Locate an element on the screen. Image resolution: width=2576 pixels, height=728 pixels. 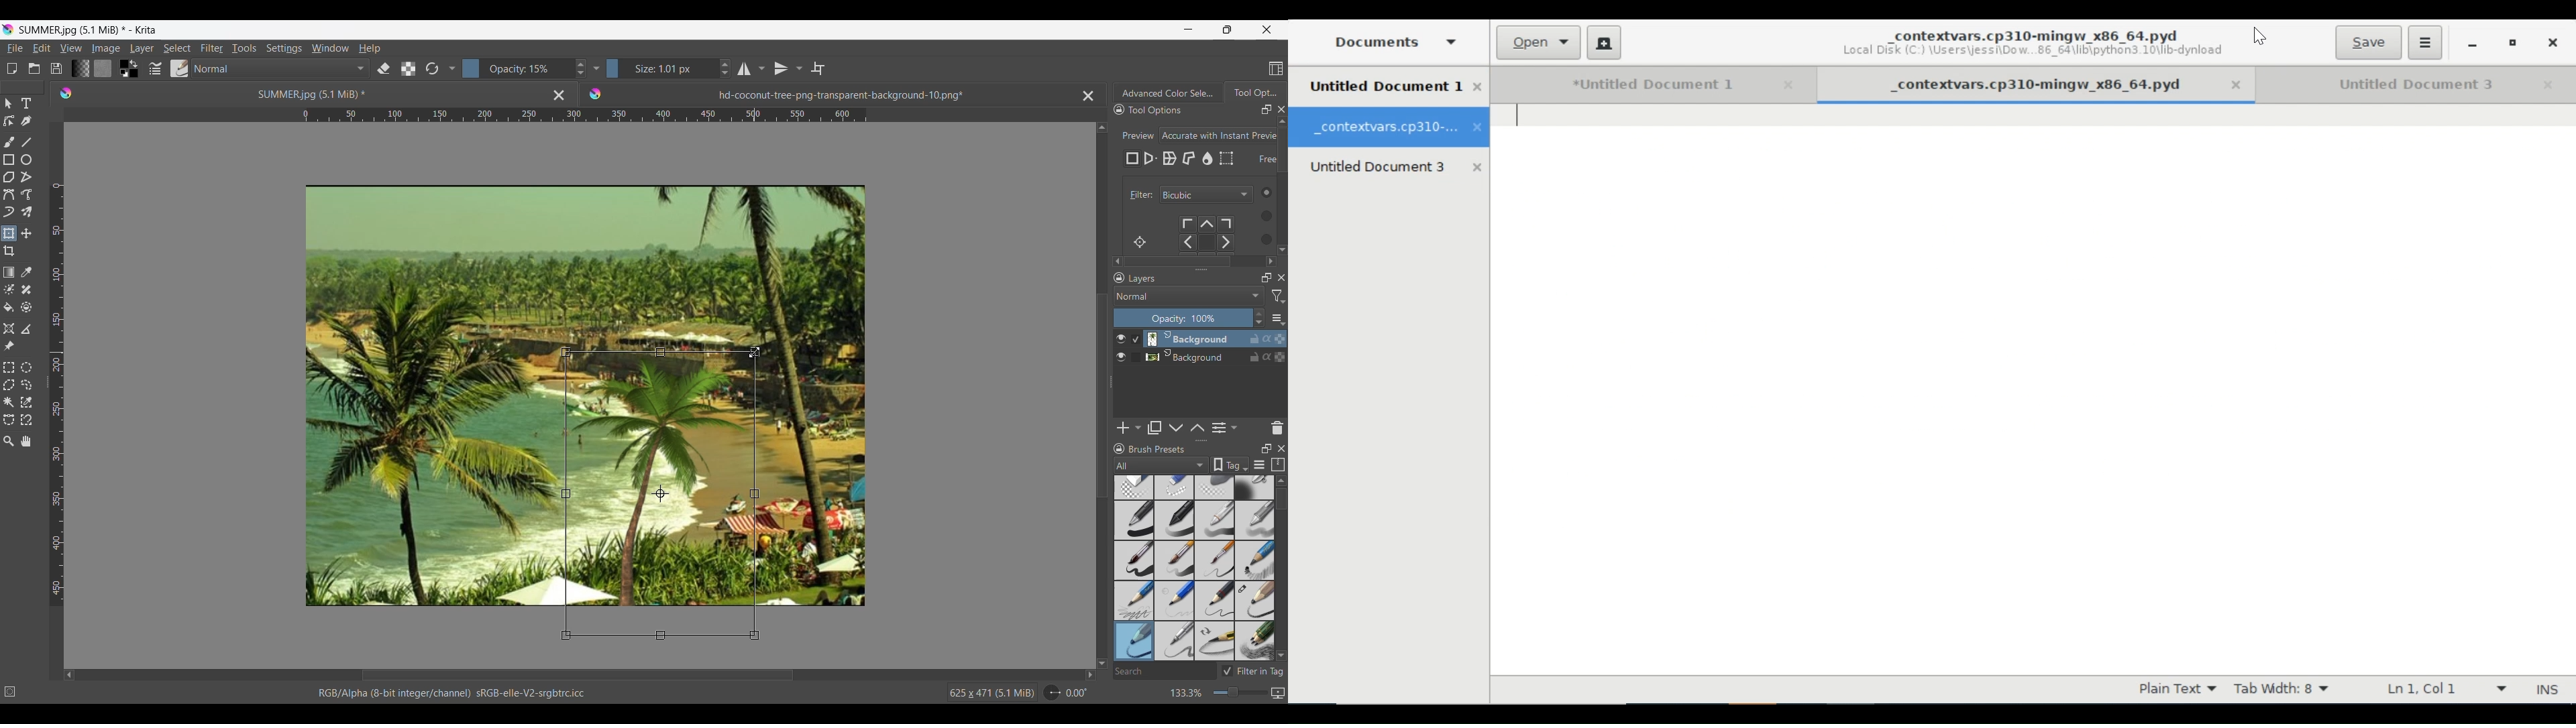
pencil 3 - large 4b is located at coordinates (1255, 601).